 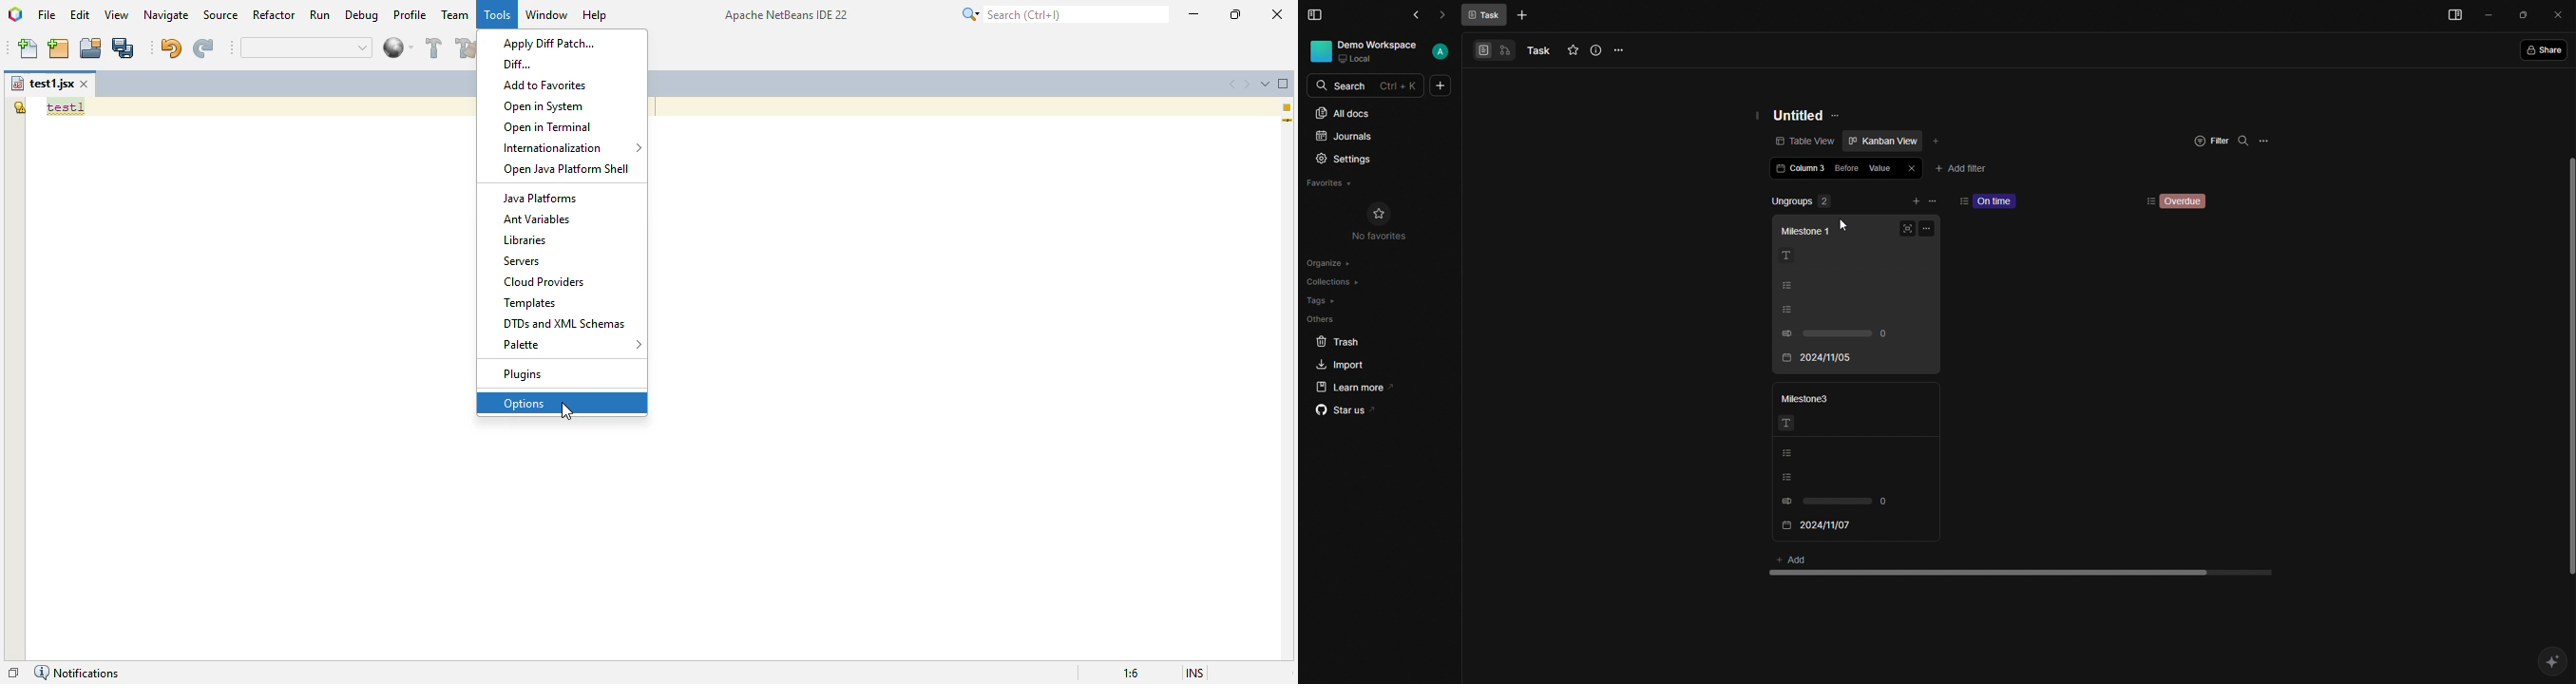 I want to click on 2024/11/07, so click(x=1818, y=526).